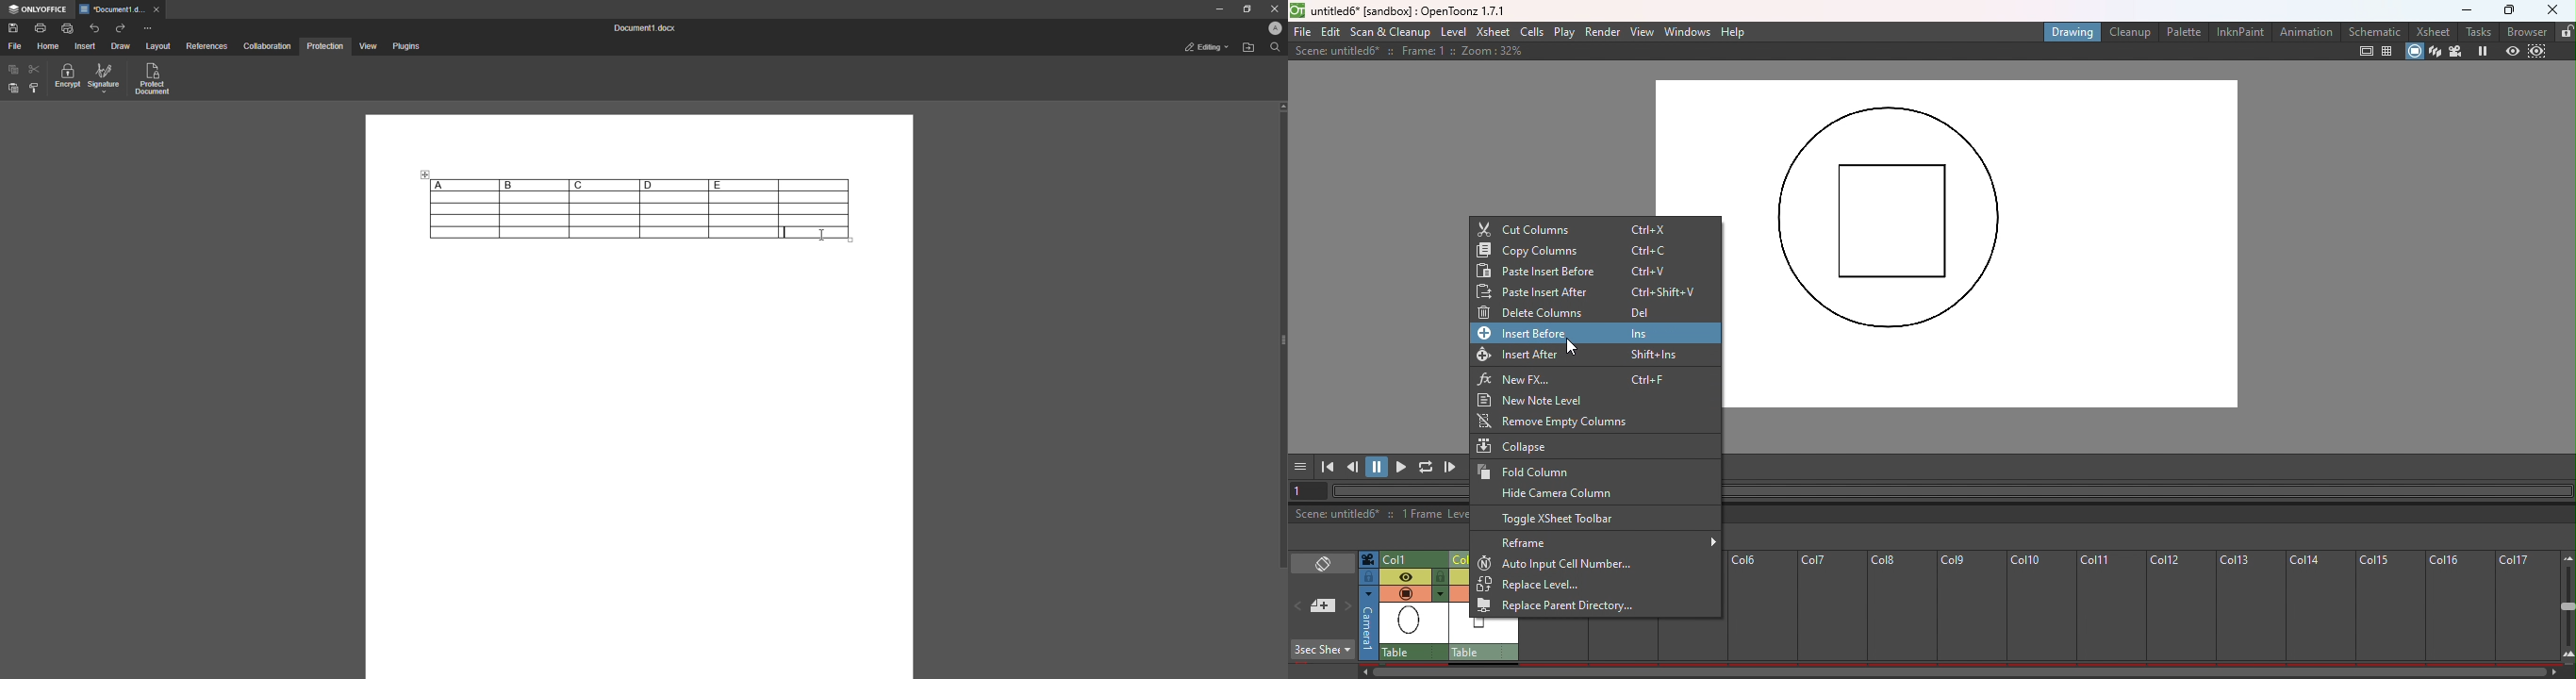  What do you see at coordinates (598, 216) in the screenshot?
I see `Cells` at bounding box center [598, 216].